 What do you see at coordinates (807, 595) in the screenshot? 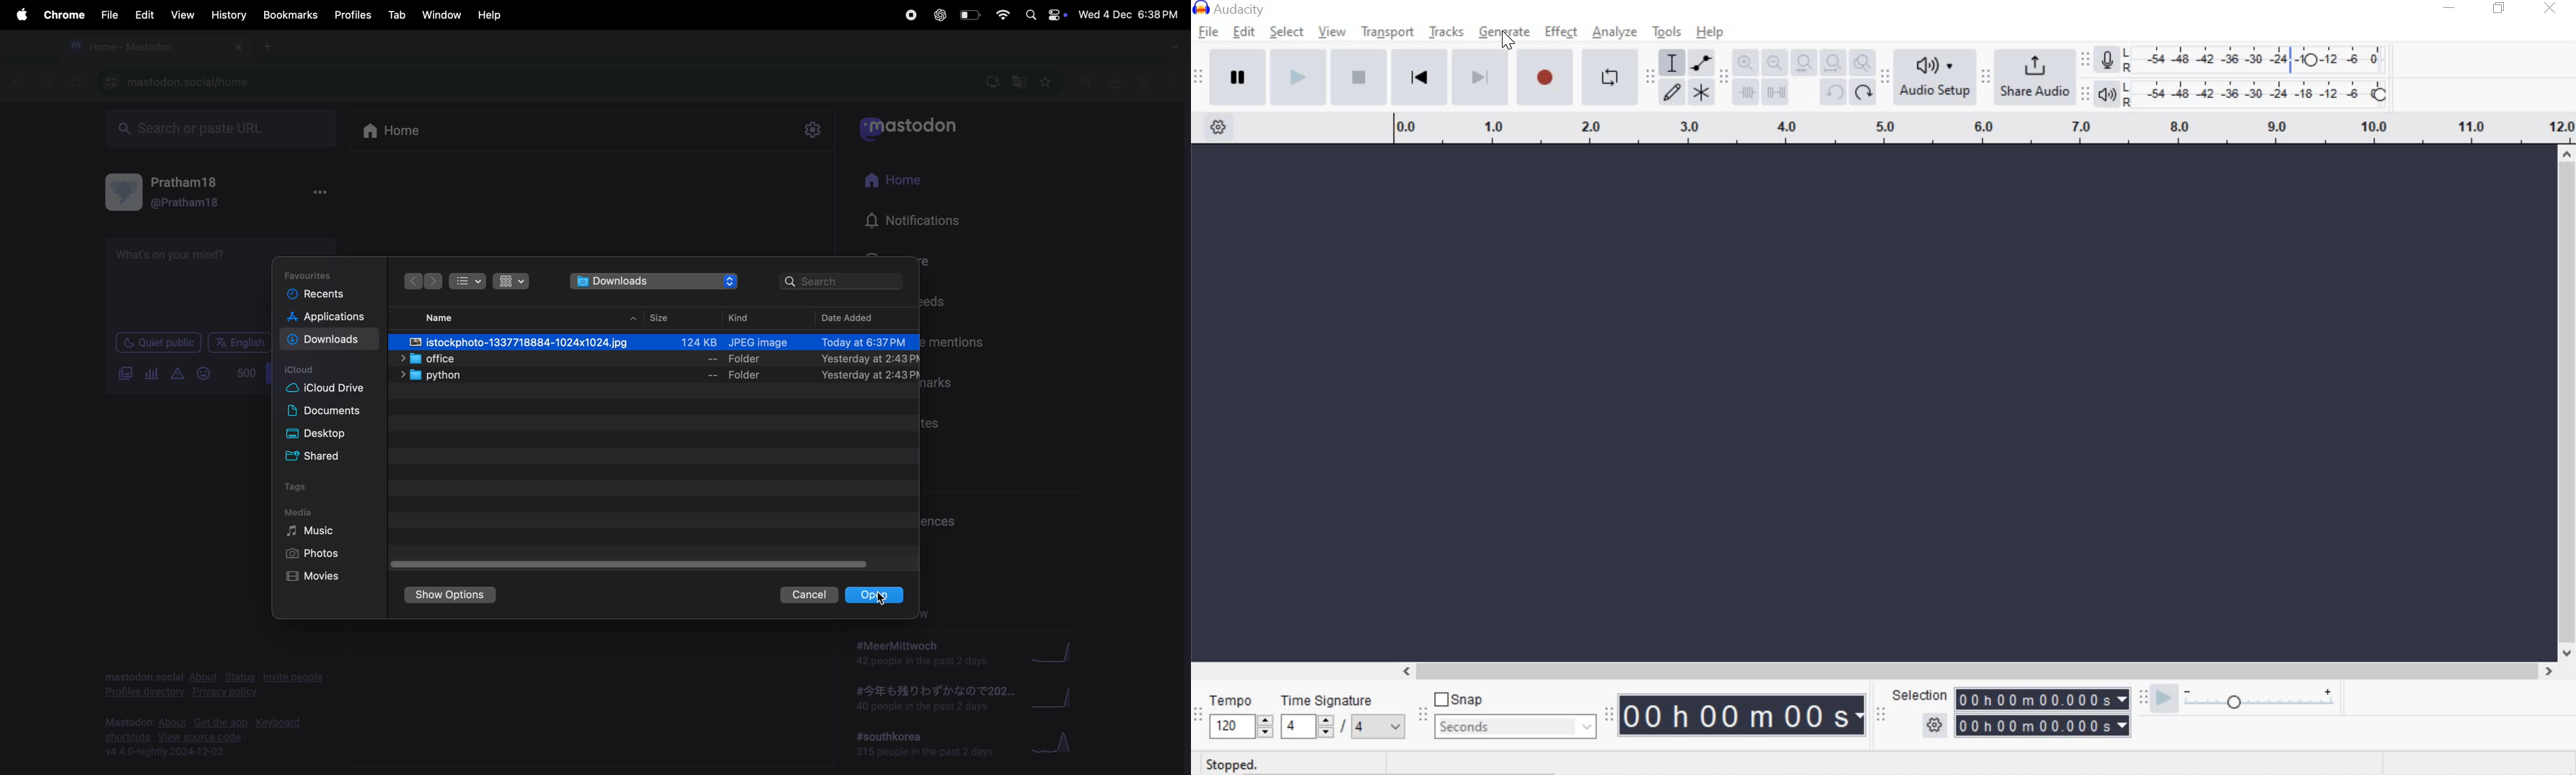
I see `cancel` at bounding box center [807, 595].